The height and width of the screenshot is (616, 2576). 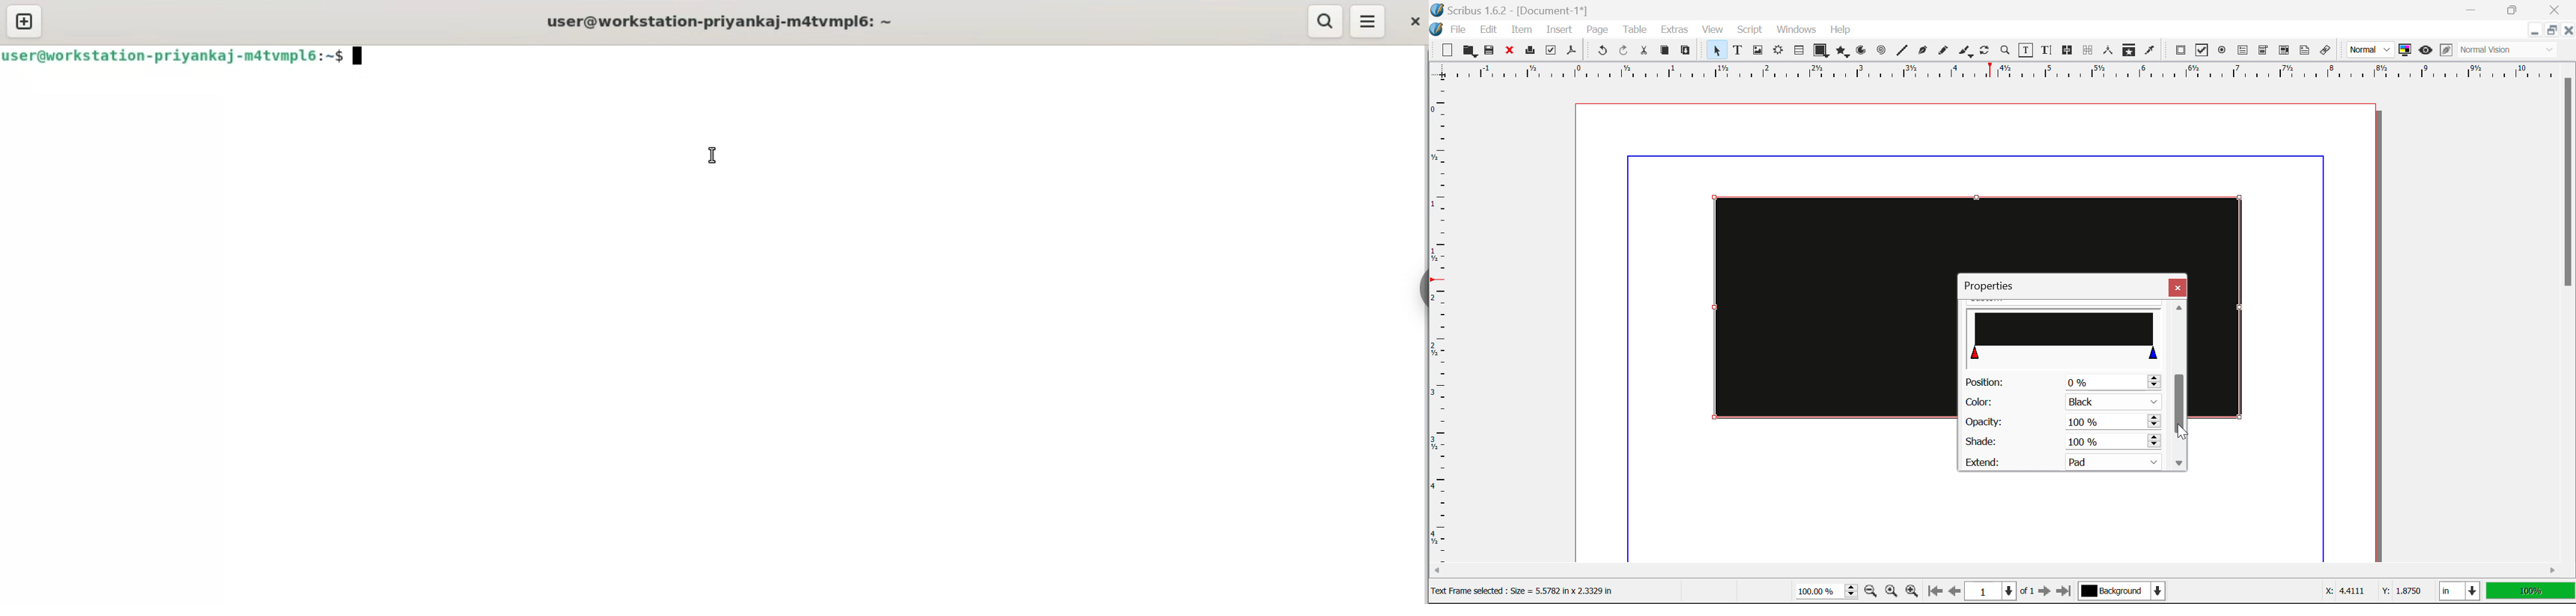 I want to click on Select, so click(x=1716, y=50).